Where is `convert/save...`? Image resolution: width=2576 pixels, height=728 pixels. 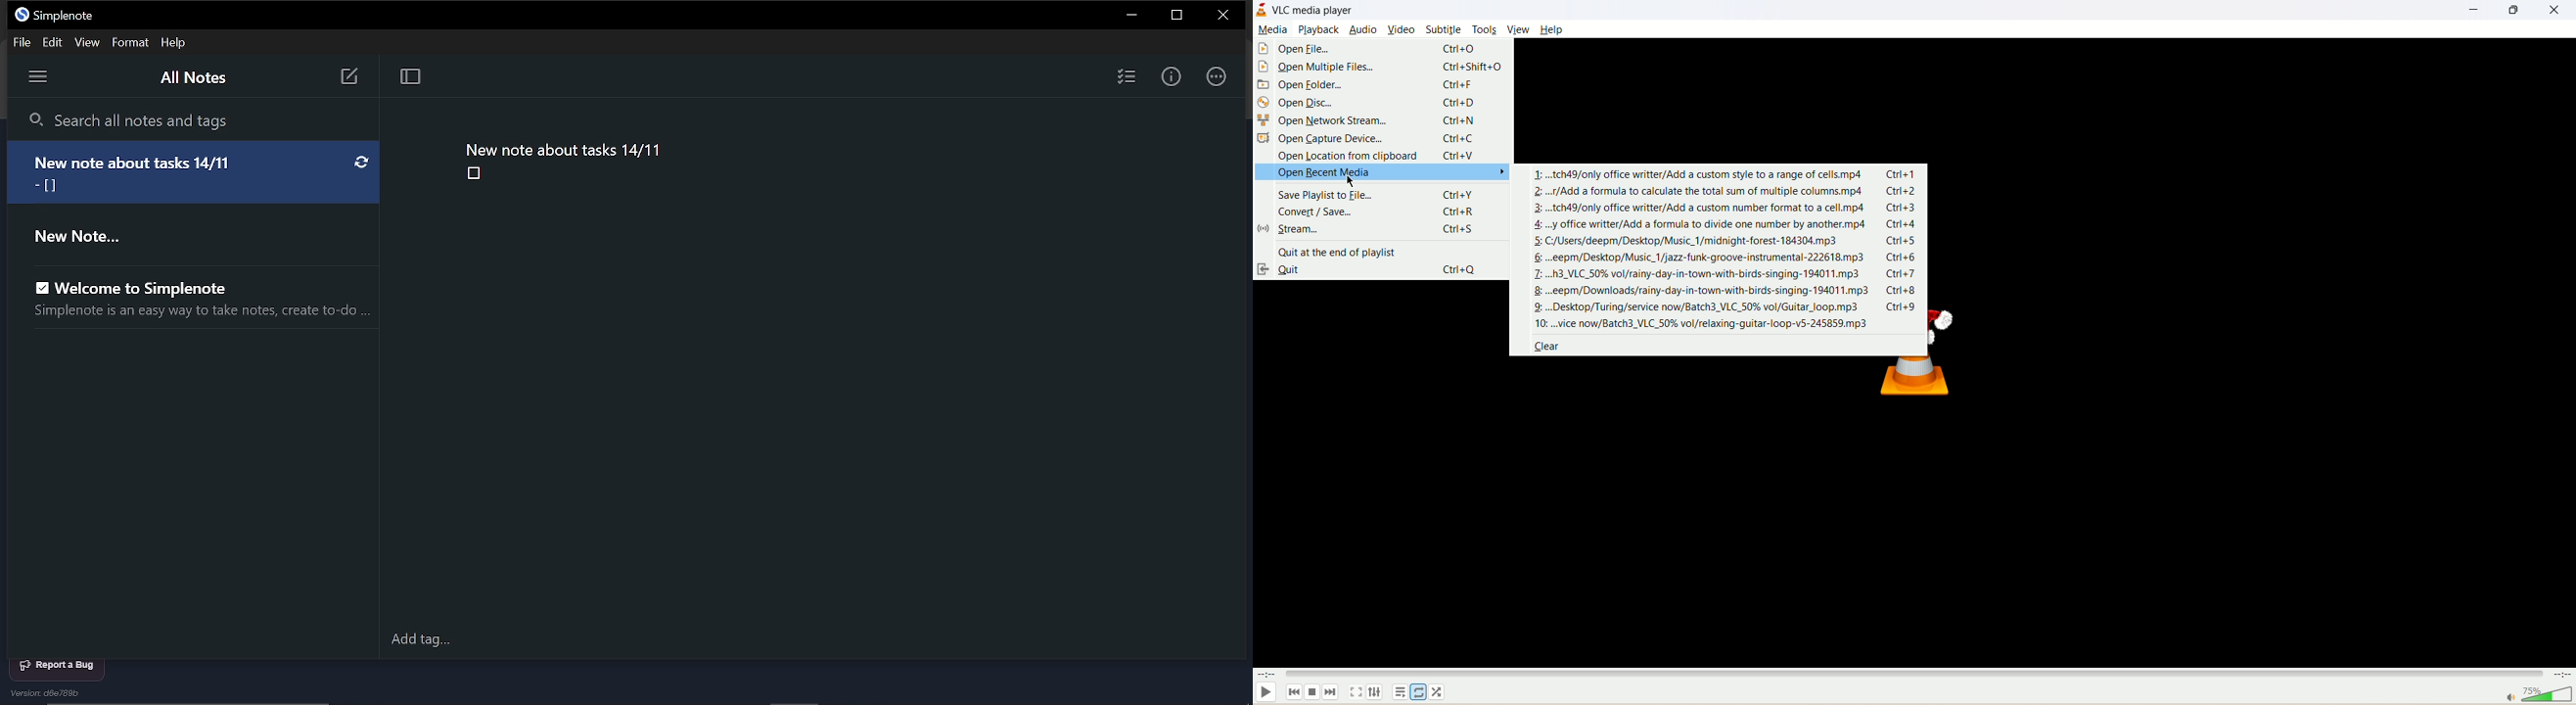
convert/save... is located at coordinates (1345, 210).